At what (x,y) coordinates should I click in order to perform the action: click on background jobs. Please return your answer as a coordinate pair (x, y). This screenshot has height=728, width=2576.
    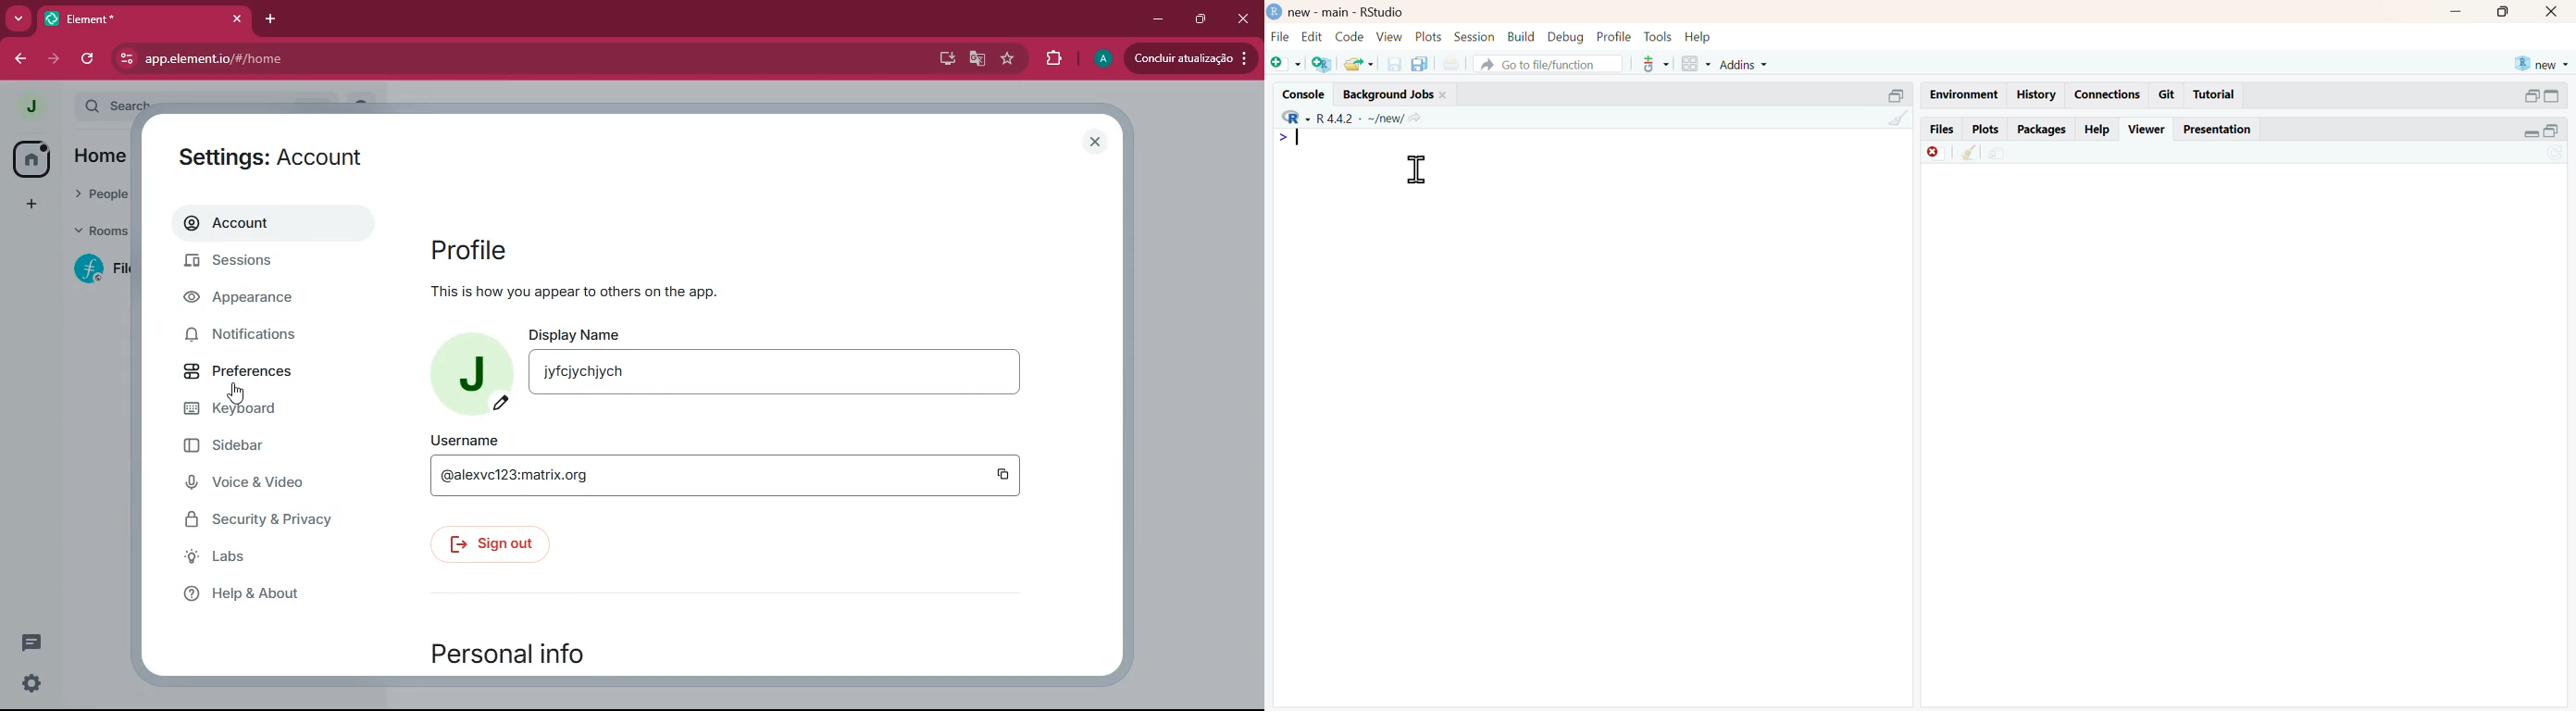
    Looking at the image, I should click on (1389, 96).